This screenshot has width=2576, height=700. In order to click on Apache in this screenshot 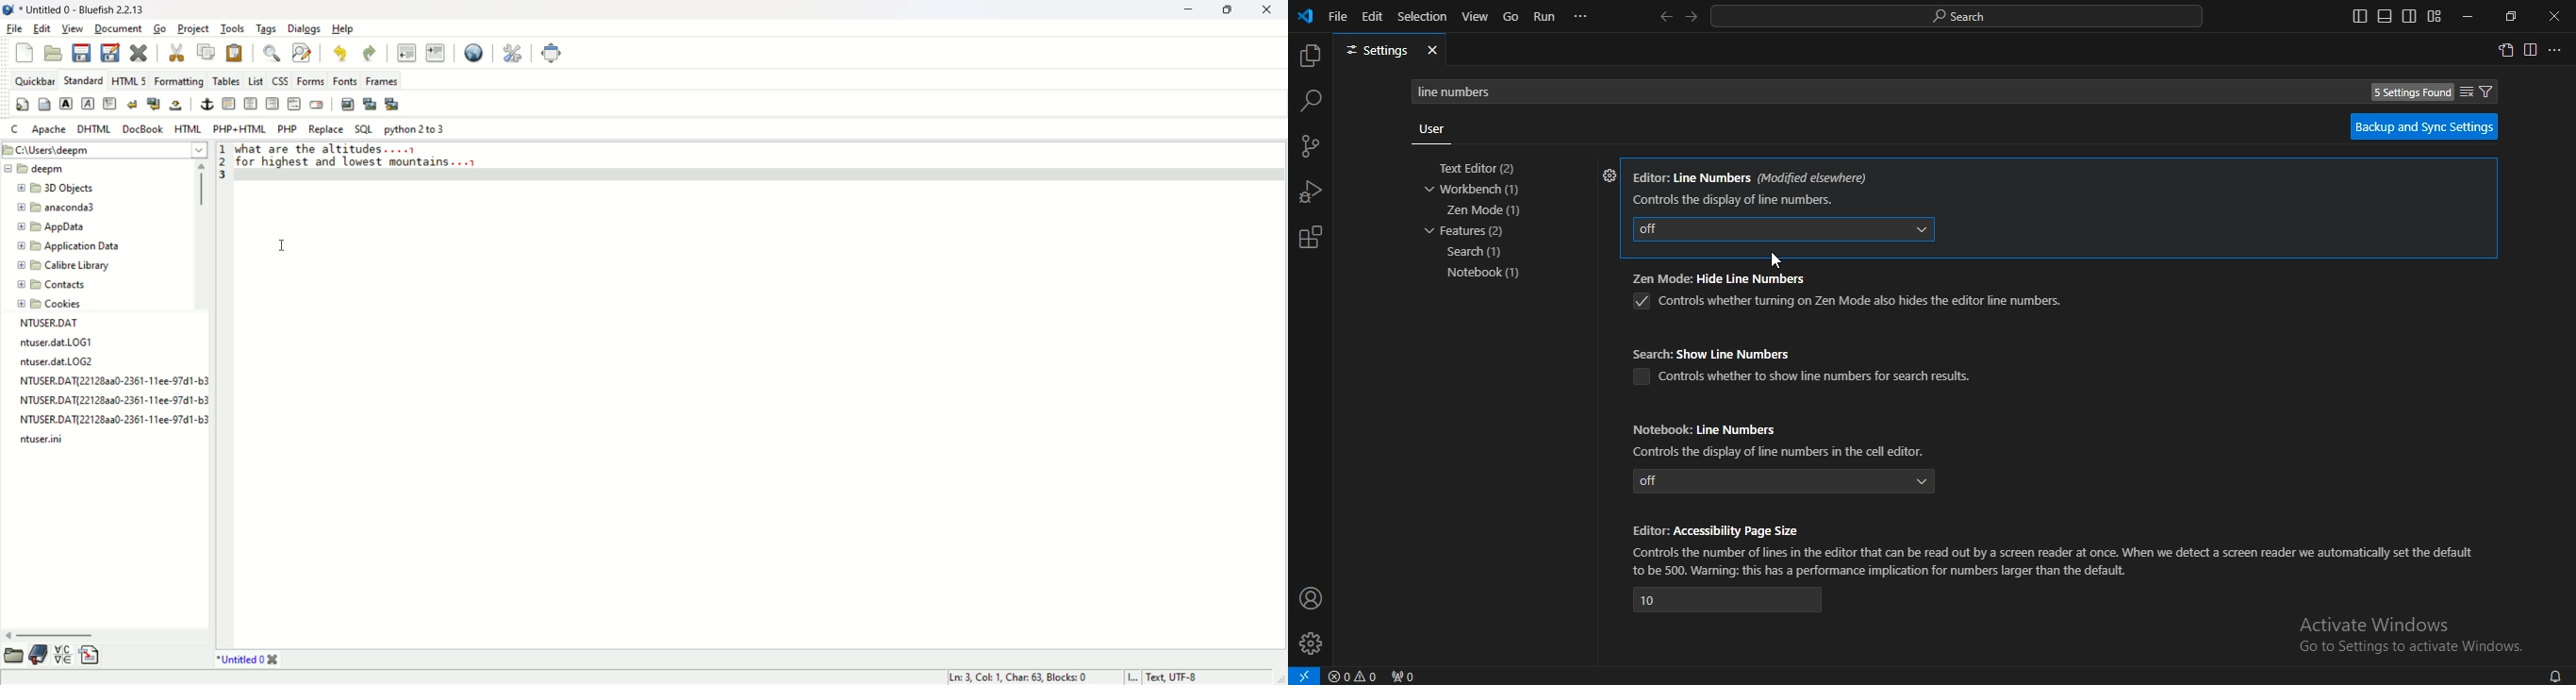, I will do `click(50, 128)`.